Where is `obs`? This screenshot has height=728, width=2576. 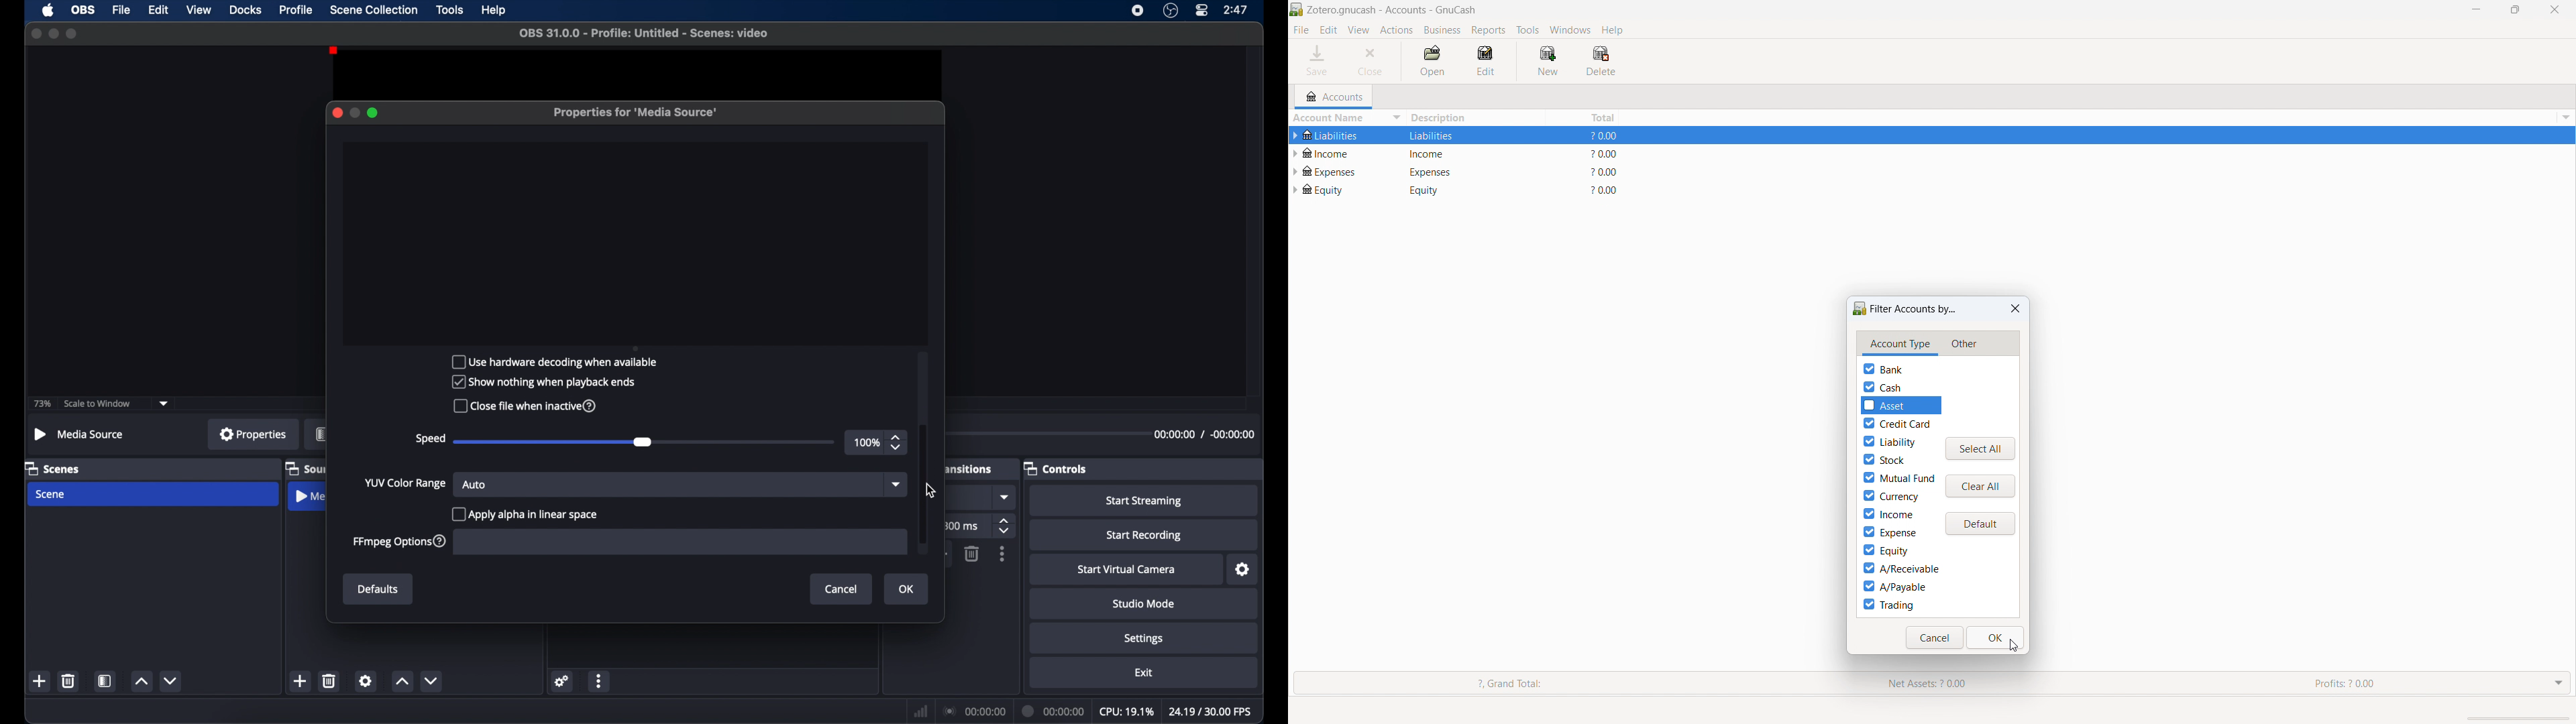 obs is located at coordinates (83, 10).